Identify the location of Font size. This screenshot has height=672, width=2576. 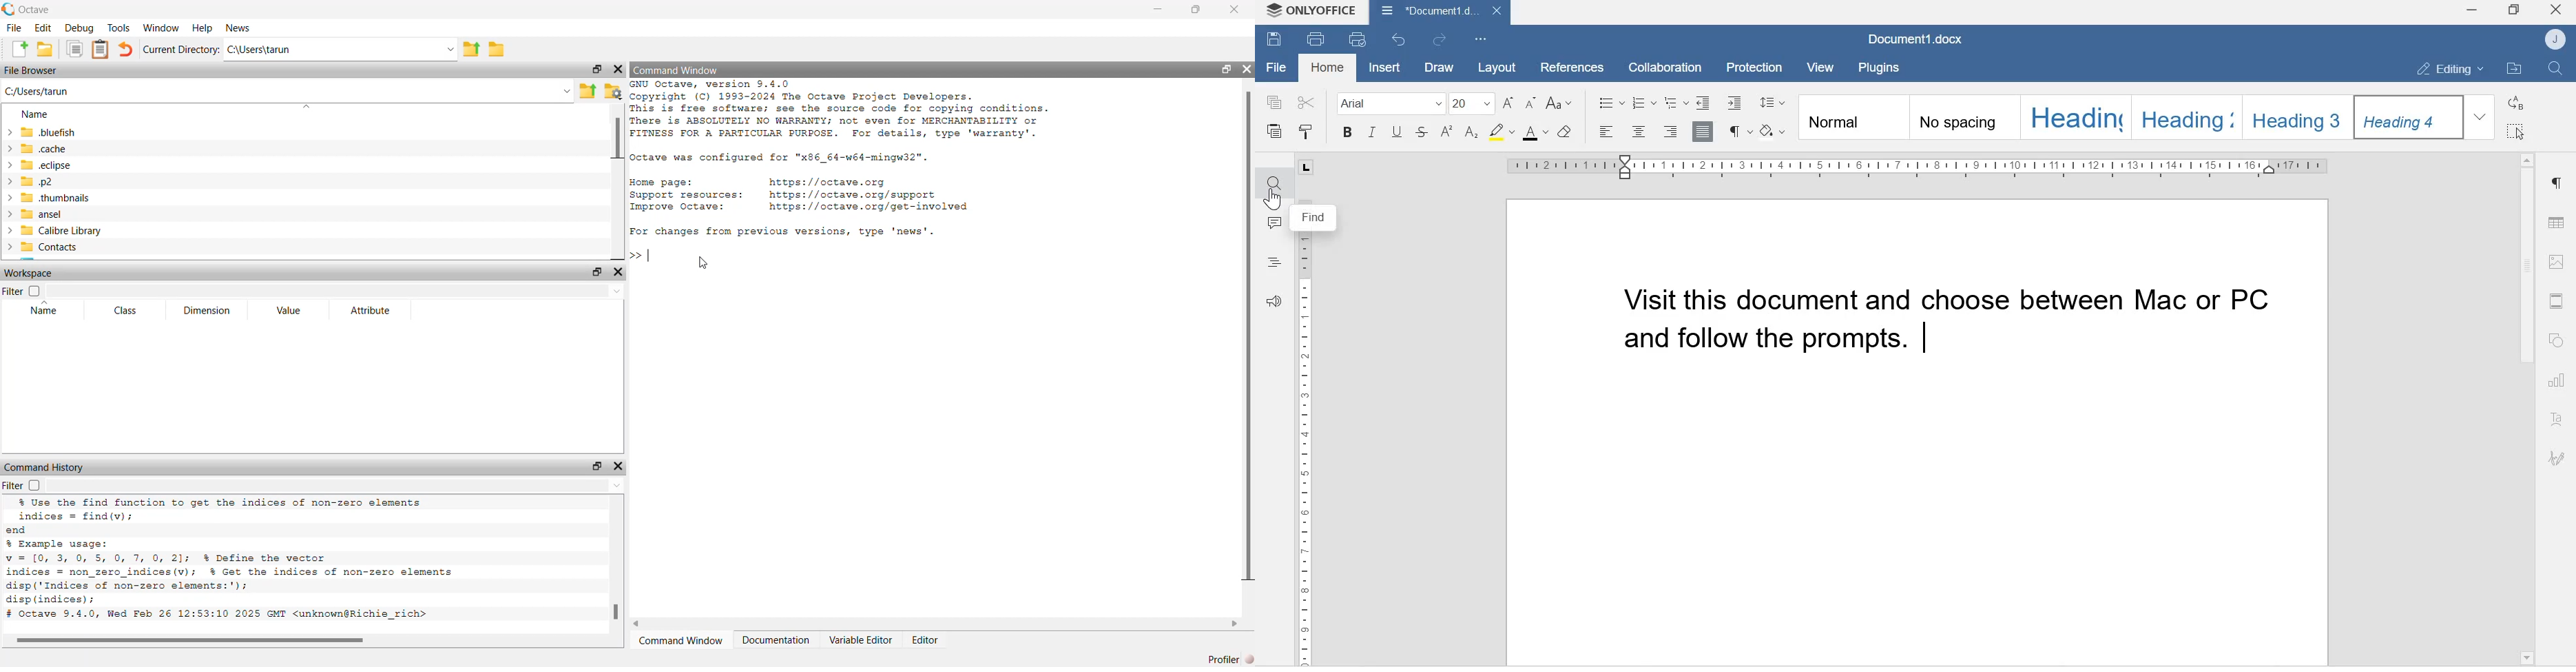
(1473, 103).